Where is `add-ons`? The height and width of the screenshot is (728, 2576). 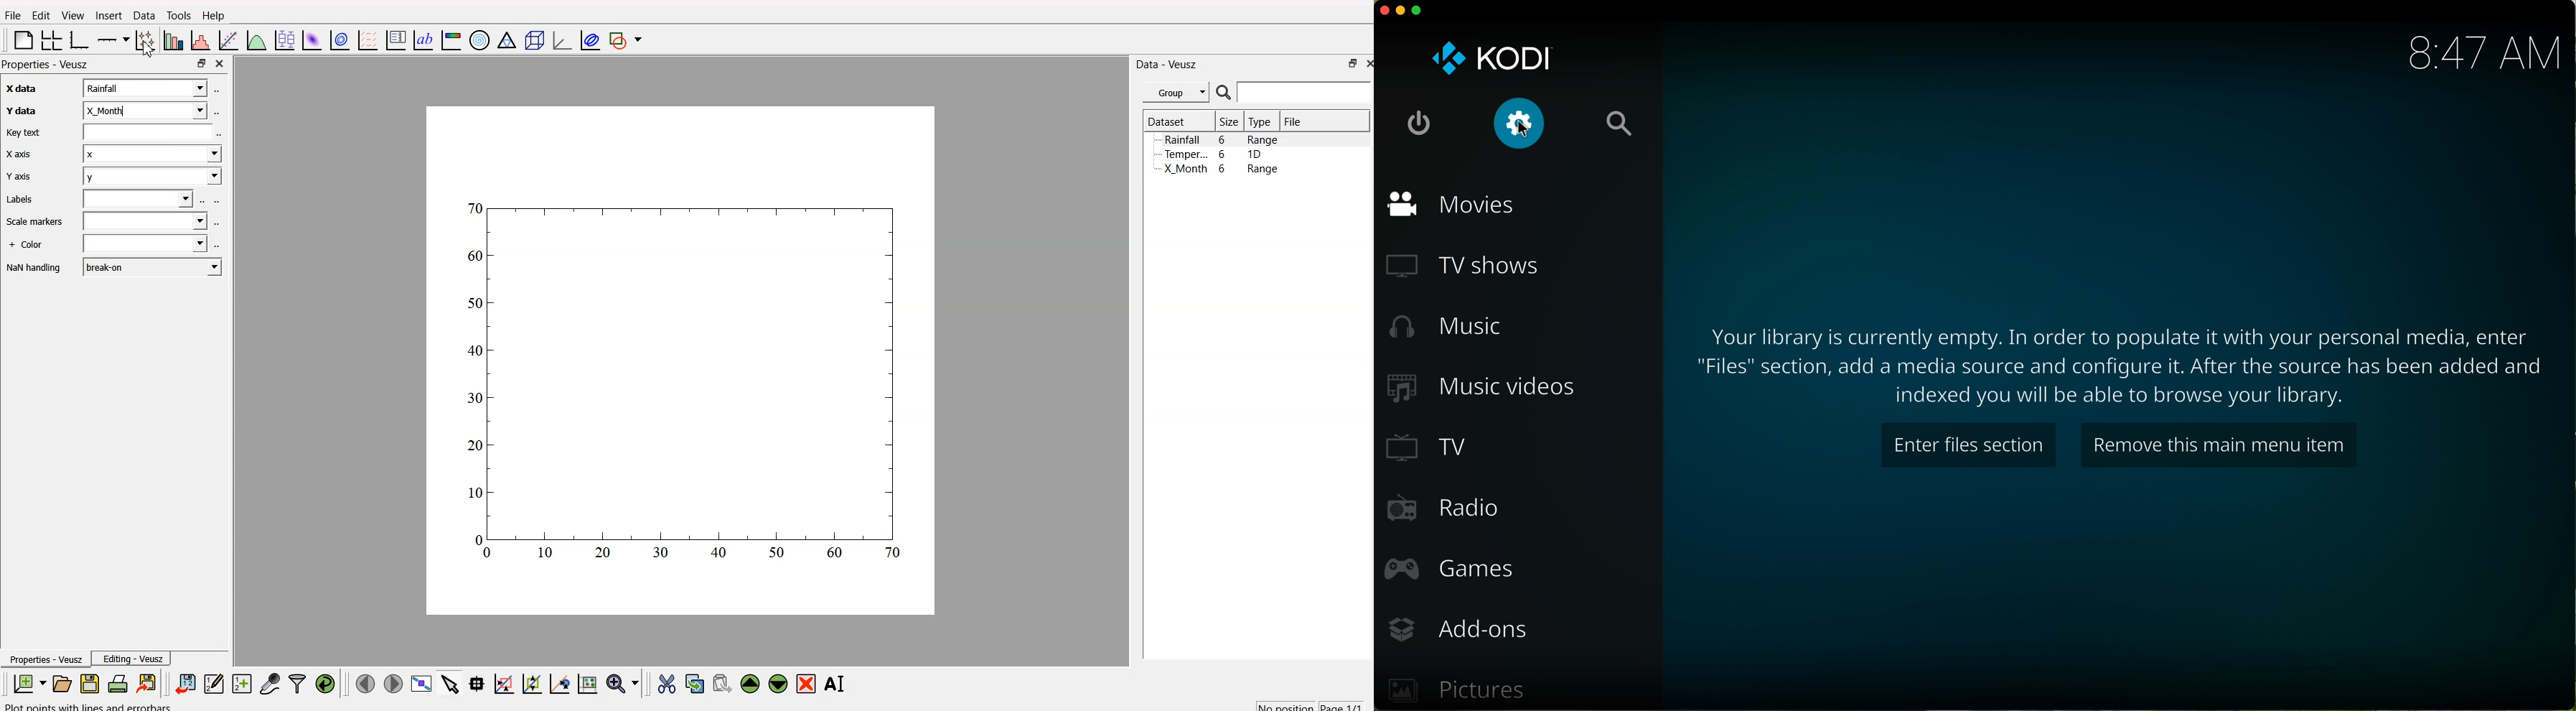
add-ons is located at coordinates (1457, 630).